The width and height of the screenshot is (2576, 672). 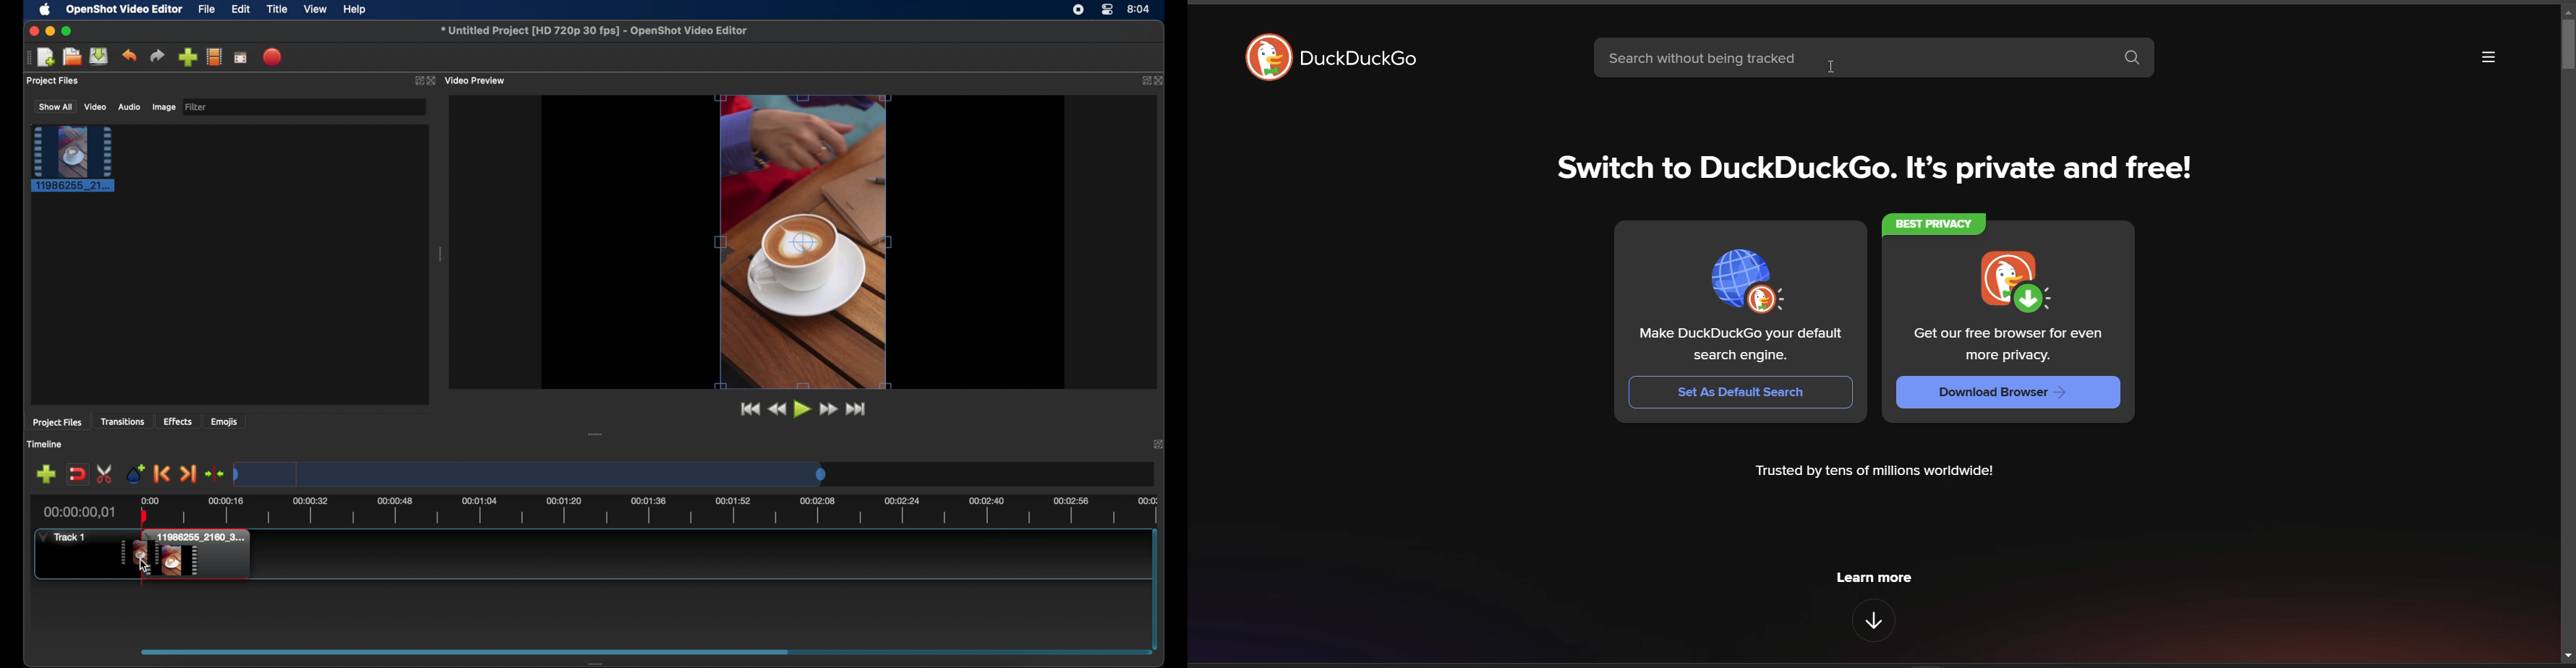 I want to click on Trusted by tens of millions worldwide!, so click(x=1874, y=472).